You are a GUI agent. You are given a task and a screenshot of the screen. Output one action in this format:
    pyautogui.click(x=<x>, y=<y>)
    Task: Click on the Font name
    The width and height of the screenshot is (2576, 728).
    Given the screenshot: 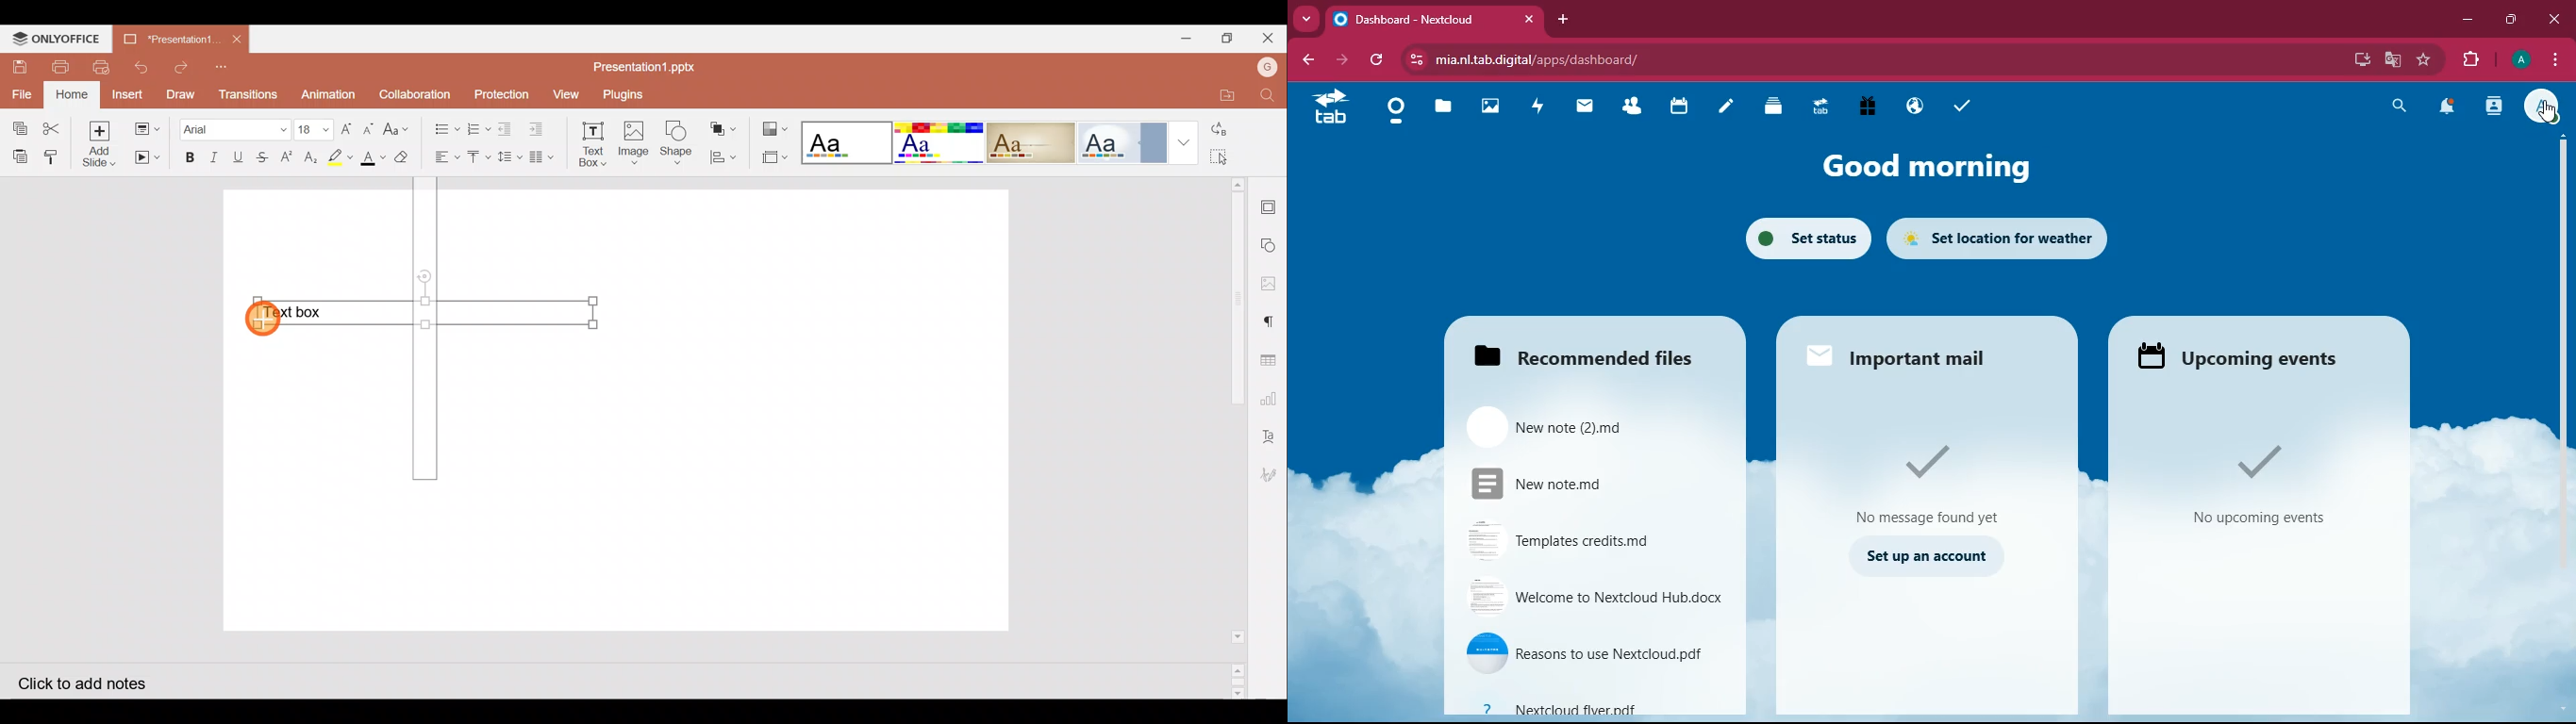 What is the action you would take?
    pyautogui.click(x=234, y=127)
    